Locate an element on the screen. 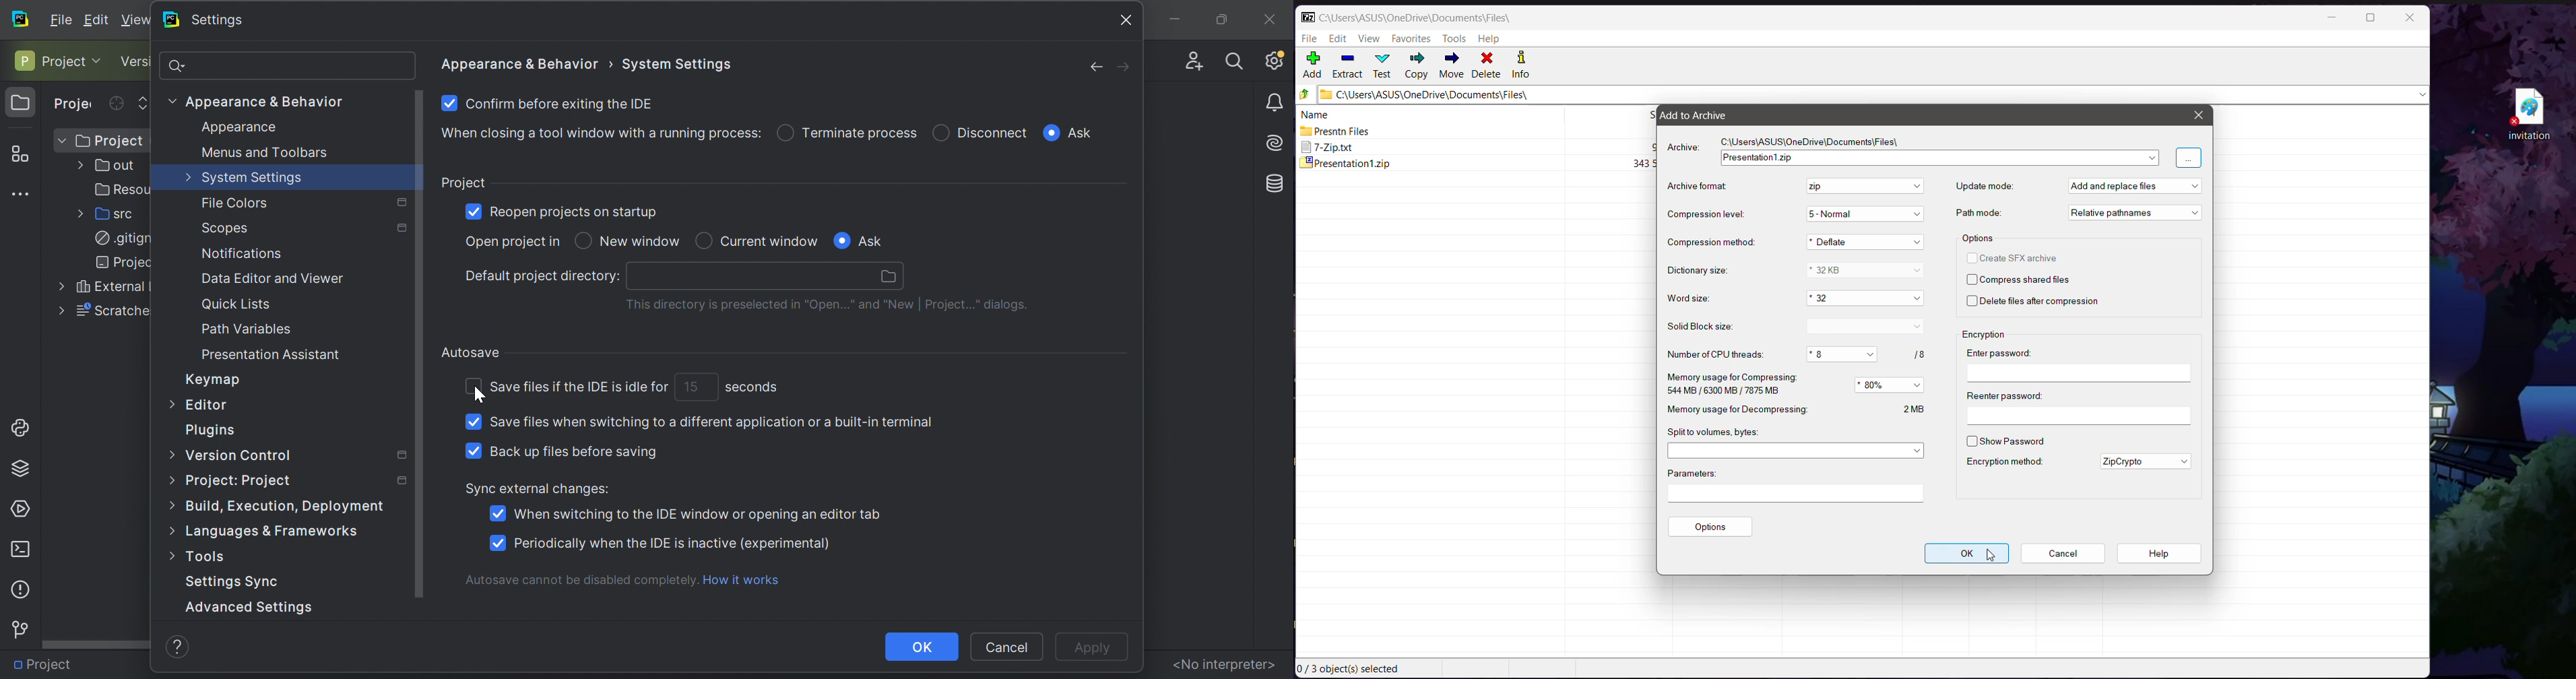 The width and height of the screenshot is (2576, 700). Checkbox is located at coordinates (1051, 133).